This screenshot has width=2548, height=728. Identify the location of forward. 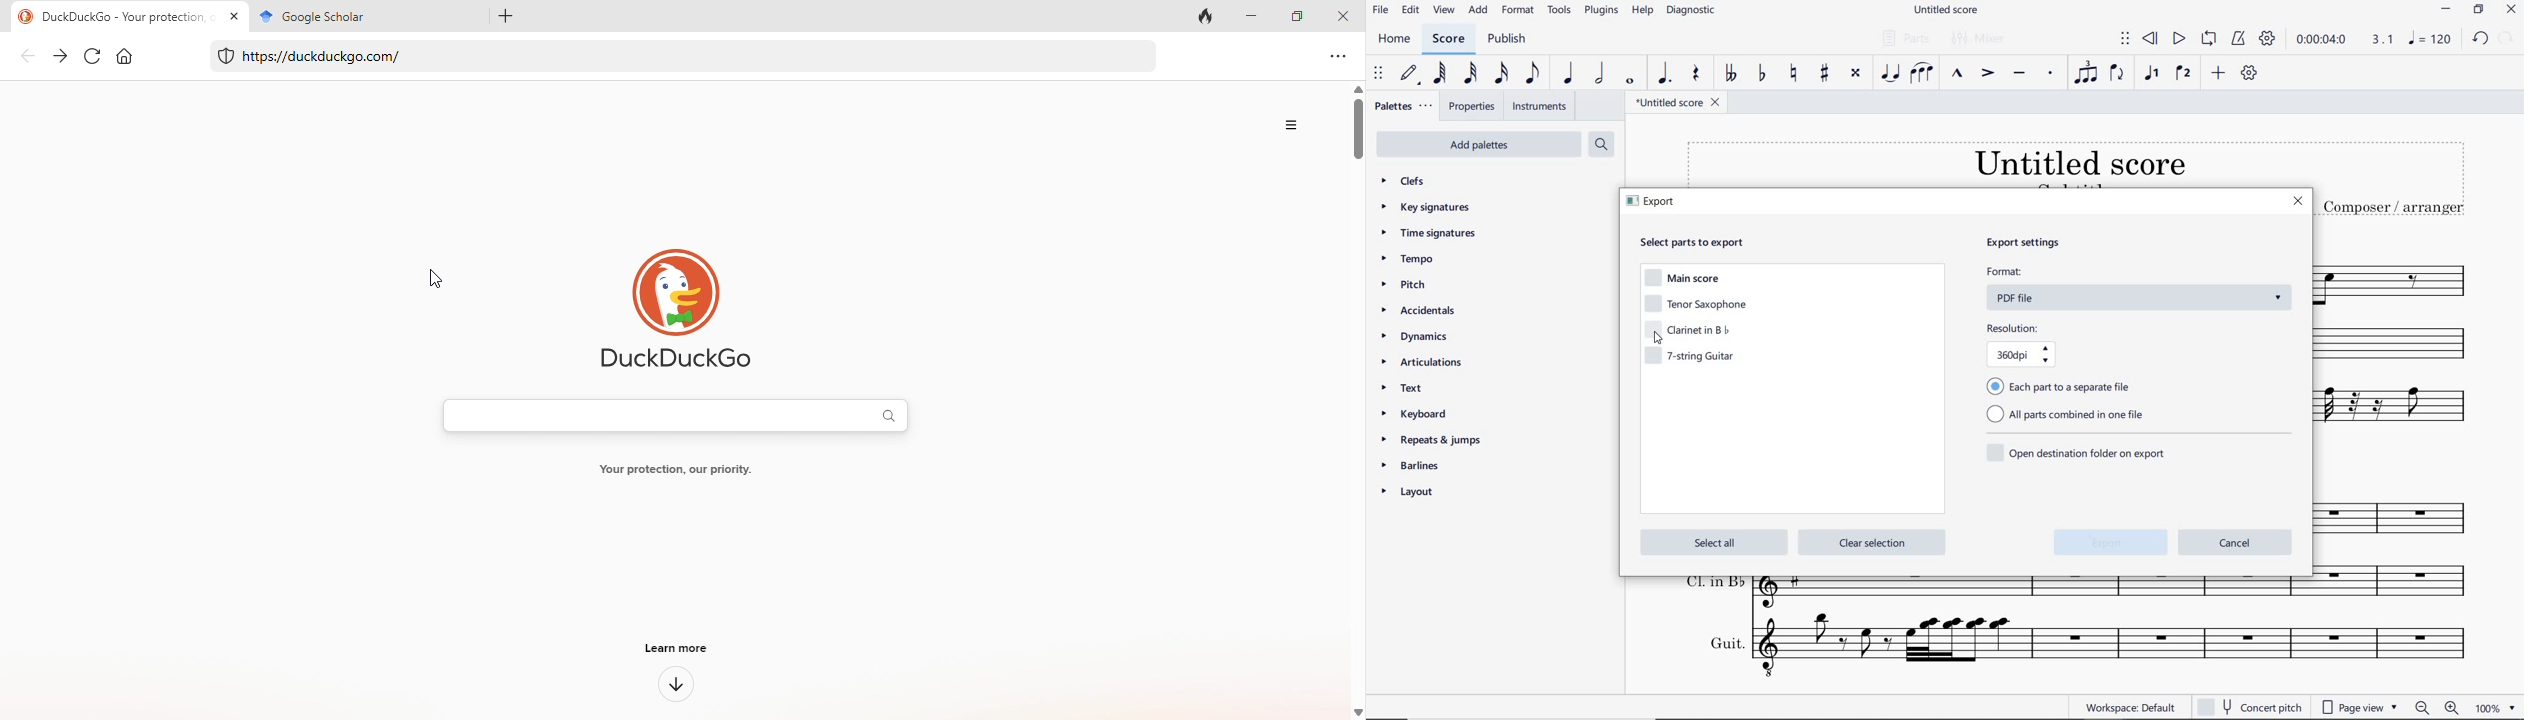
(60, 57).